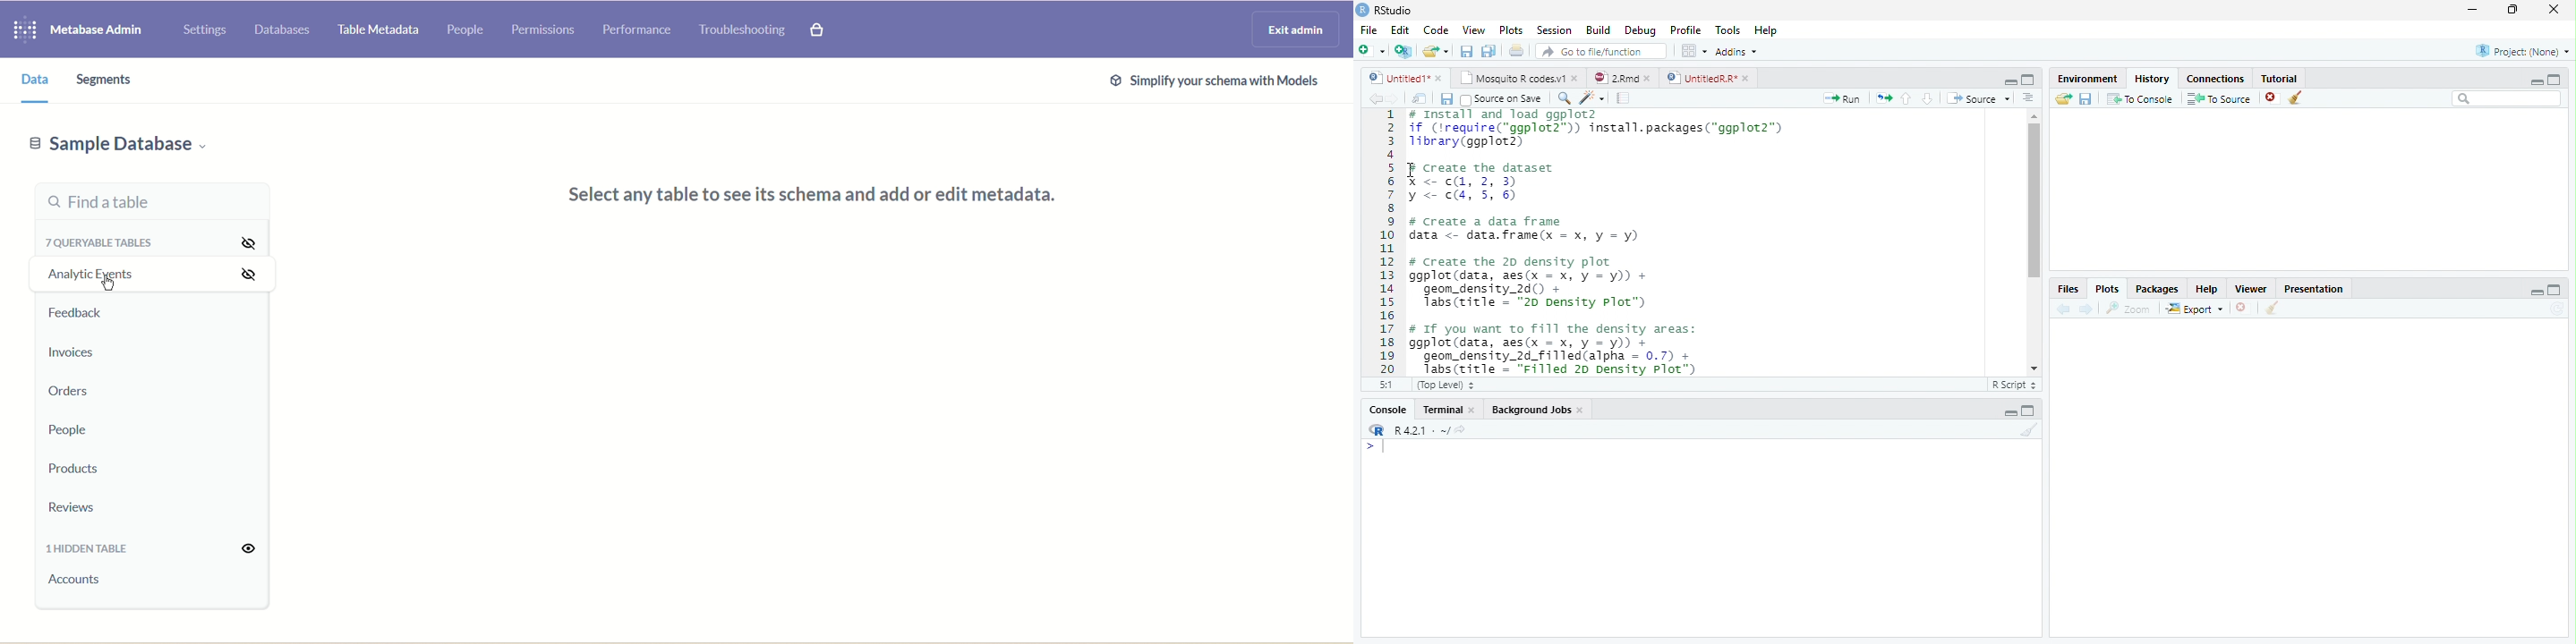 This screenshot has height=644, width=2576. What do you see at coordinates (1437, 31) in the screenshot?
I see `Code` at bounding box center [1437, 31].